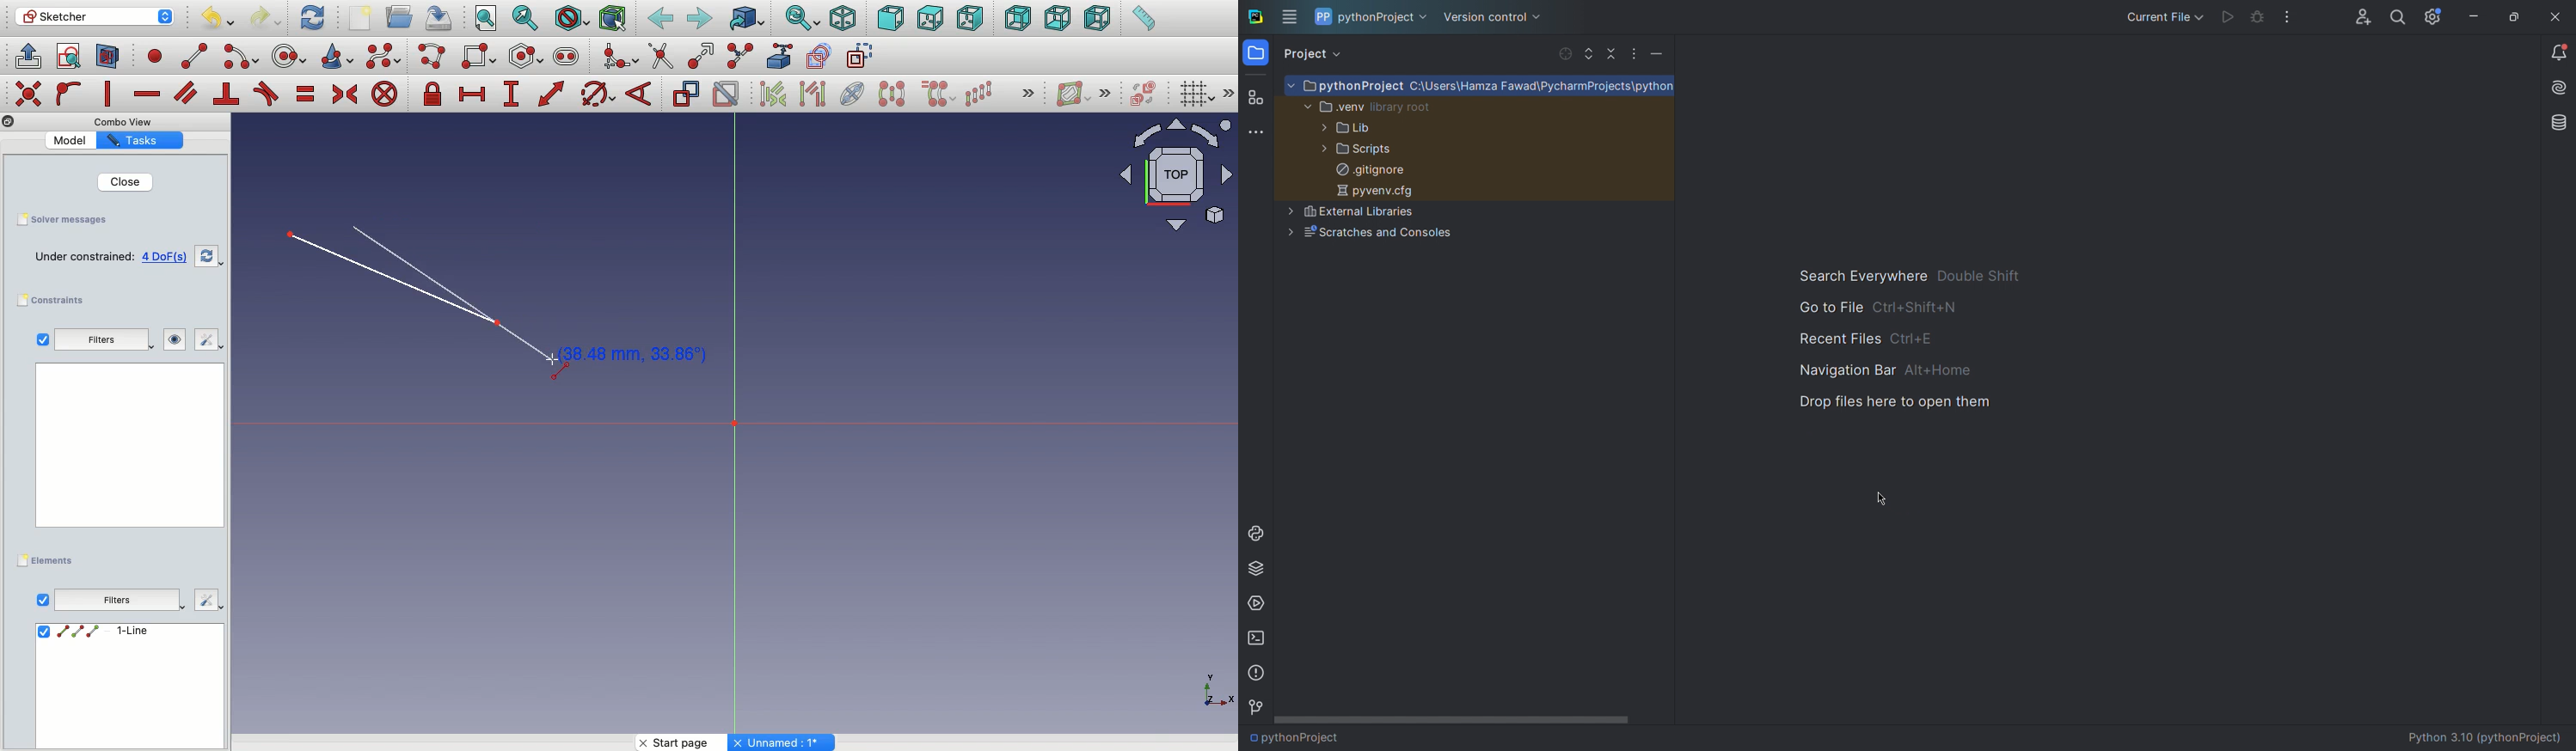  I want to click on venv library root, so click(1370, 107).